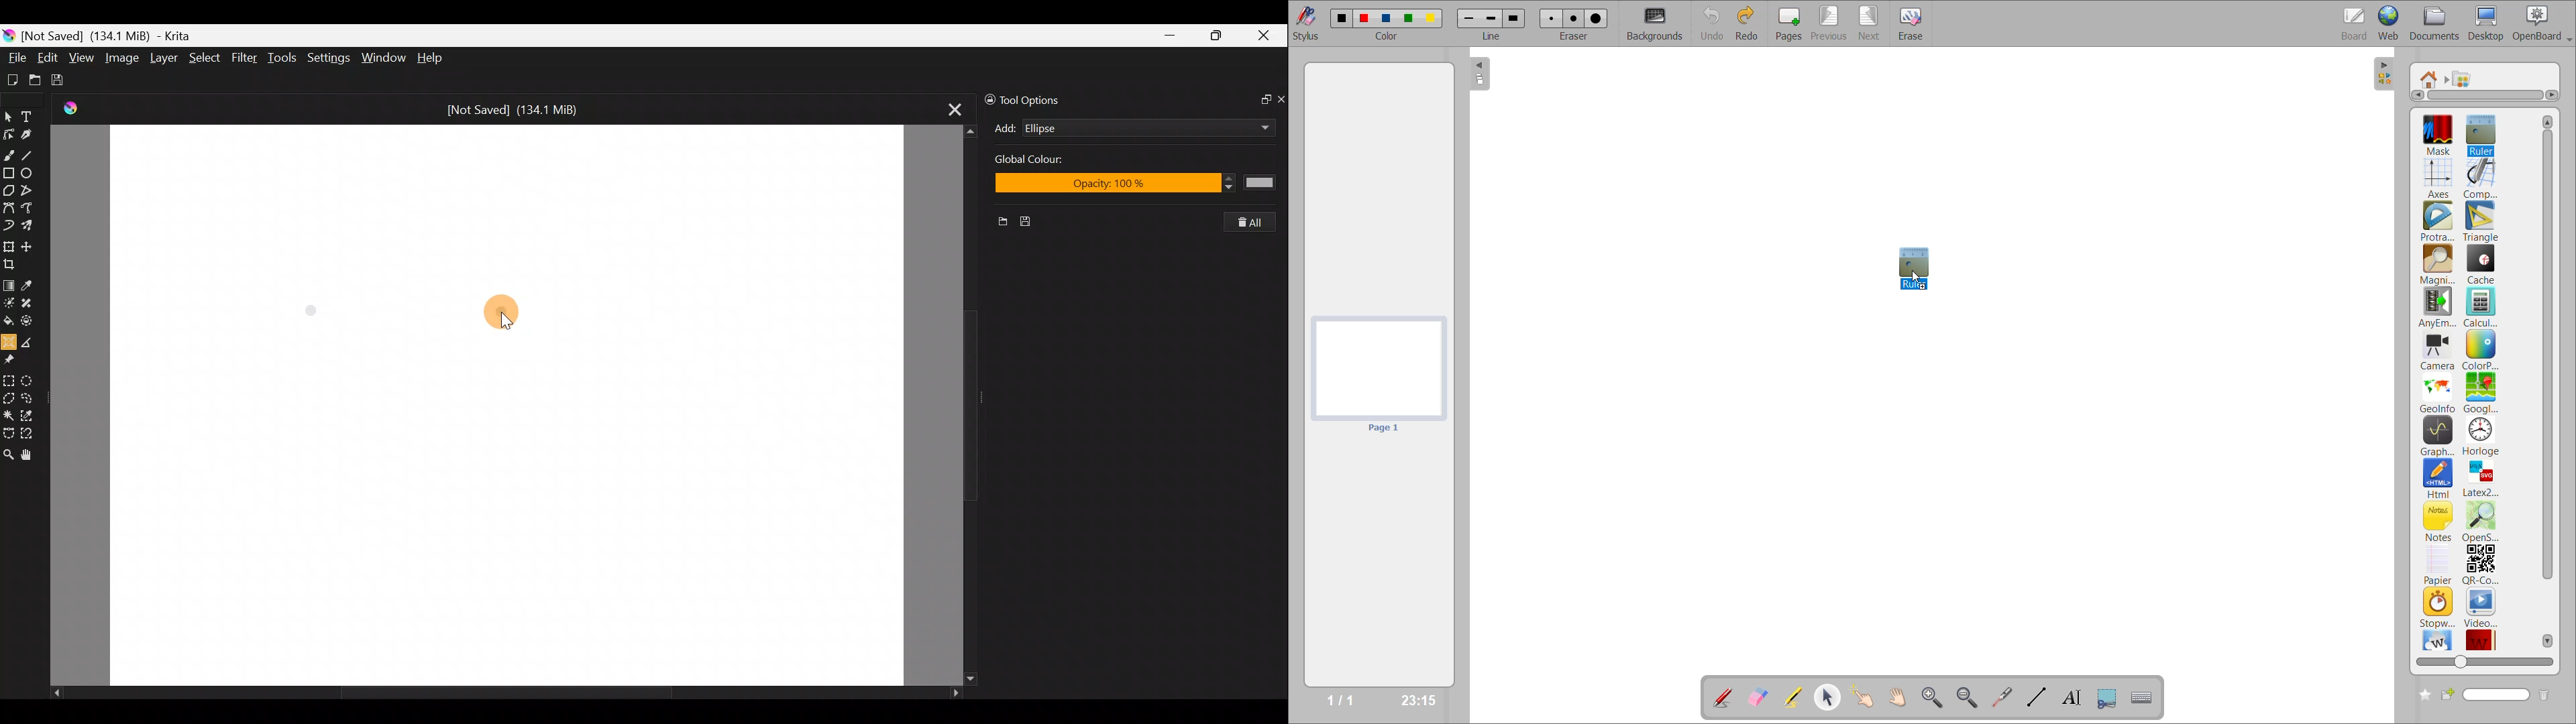 This screenshot has height=728, width=2576. I want to click on New, so click(998, 223).